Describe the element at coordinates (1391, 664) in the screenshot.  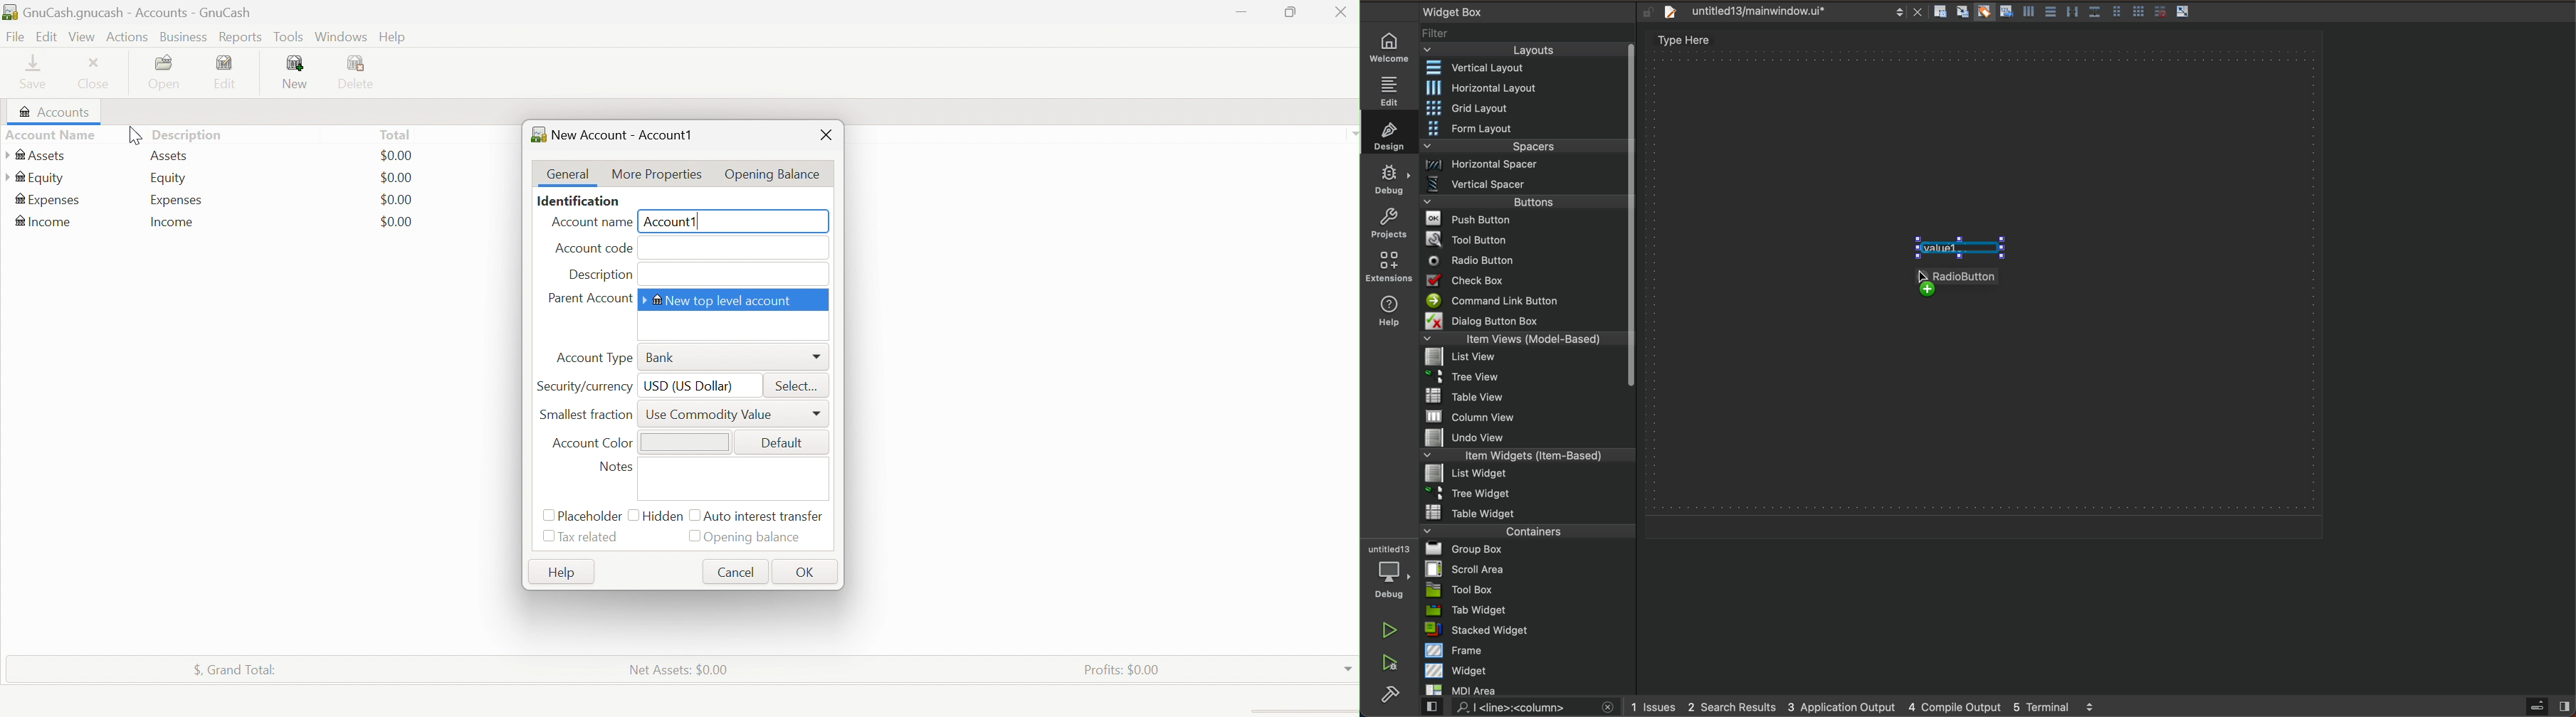
I see `run and debug` at that location.